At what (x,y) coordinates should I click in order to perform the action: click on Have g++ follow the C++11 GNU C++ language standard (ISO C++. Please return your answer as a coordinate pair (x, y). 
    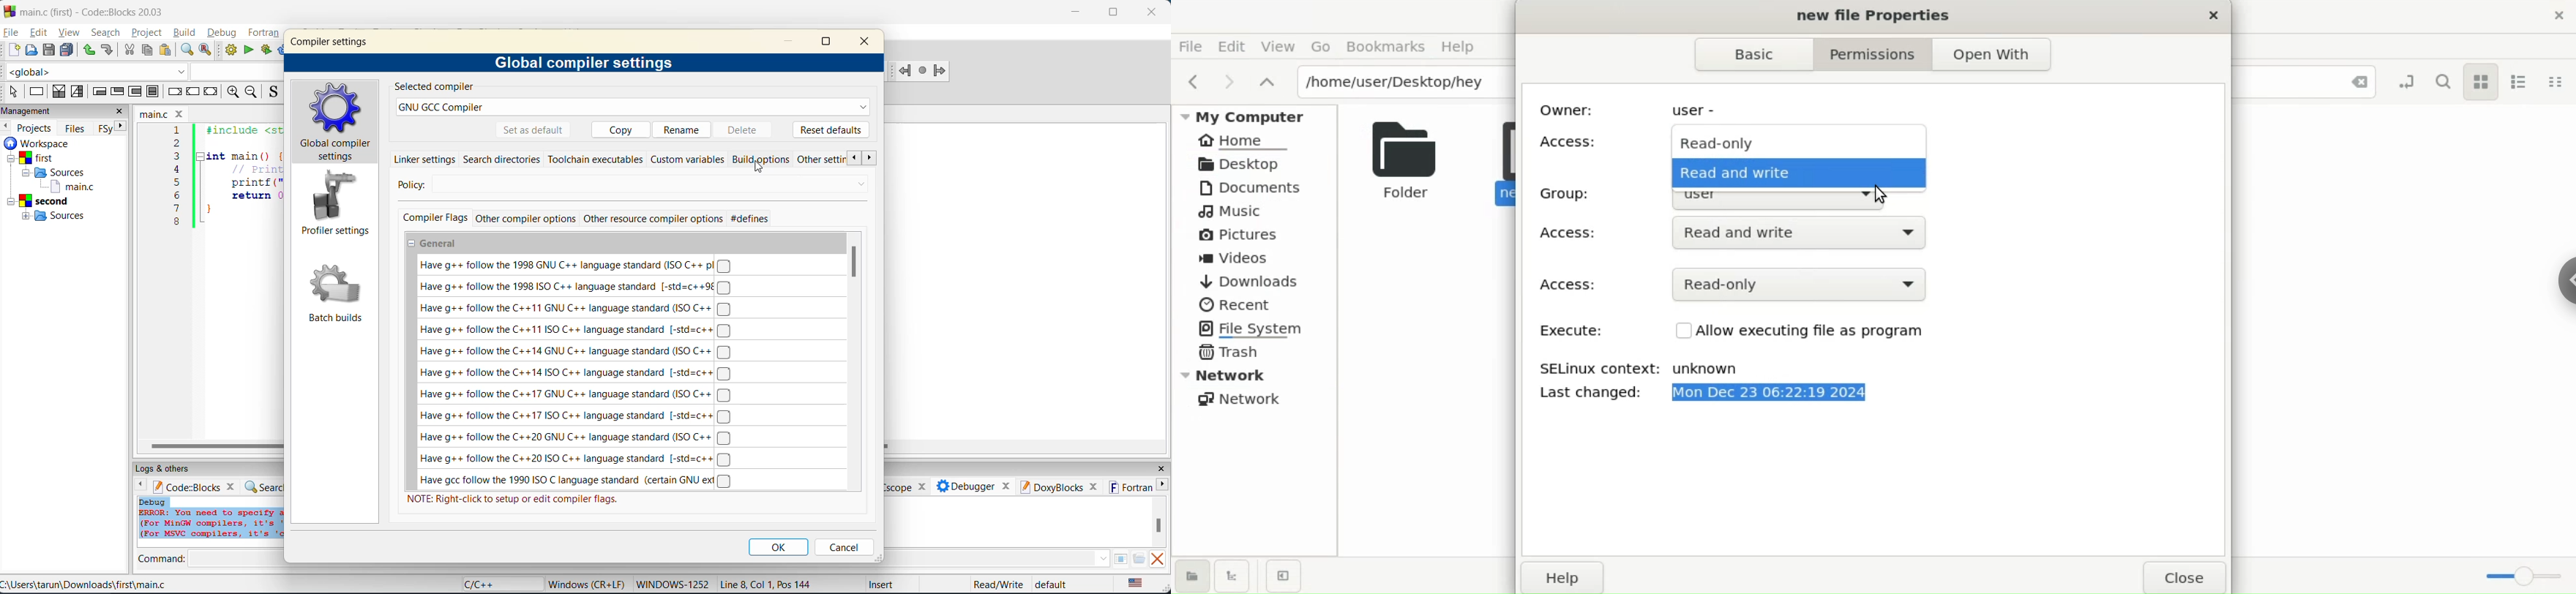
    Looking at the image, I should click on (577, 309).